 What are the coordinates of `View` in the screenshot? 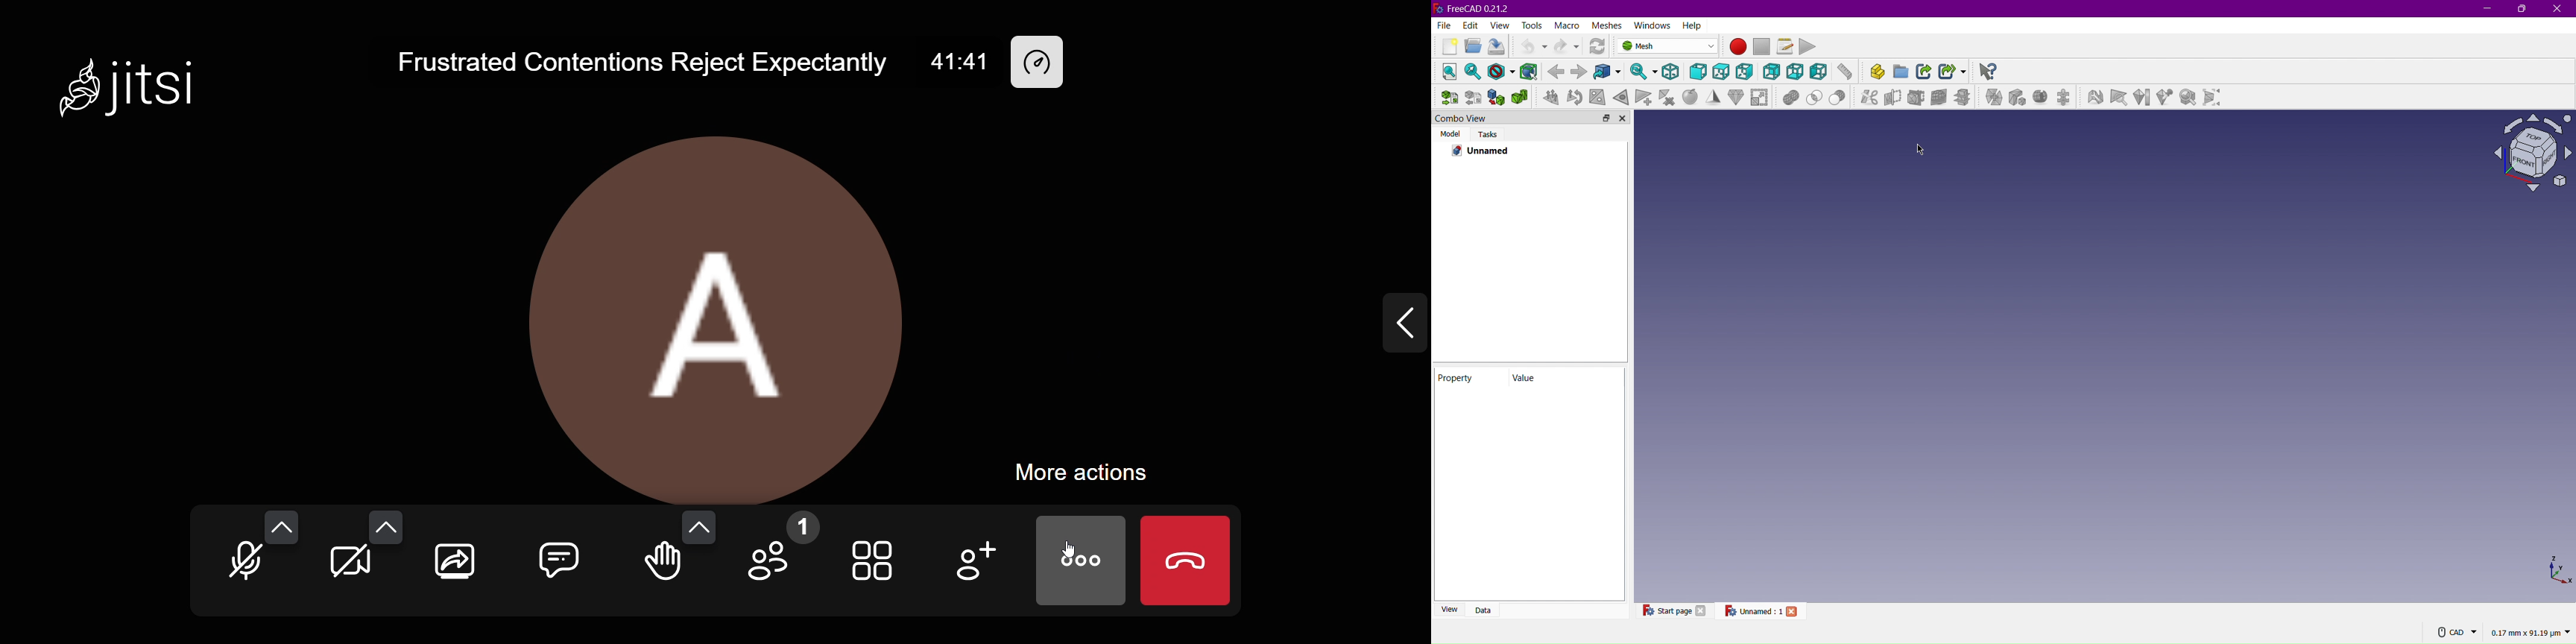 It's located at (1447, 609).